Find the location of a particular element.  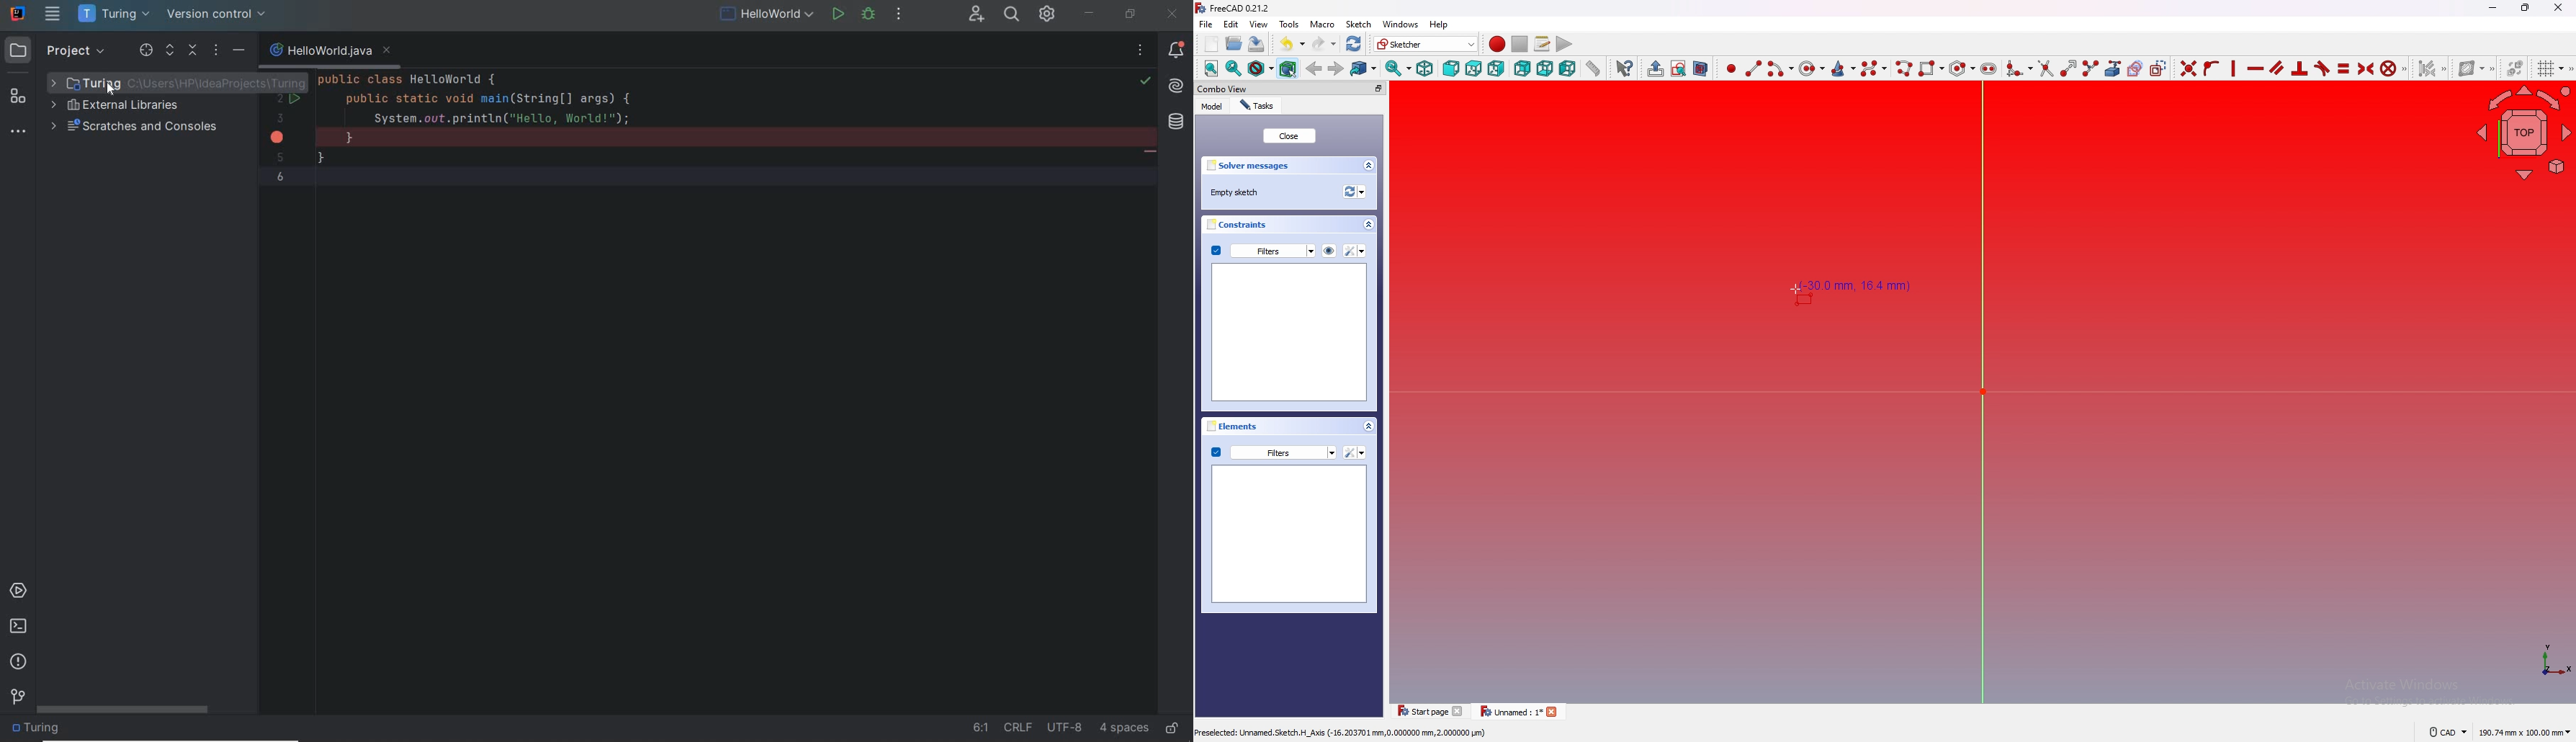

create point is located at coordinates (1731, 70).